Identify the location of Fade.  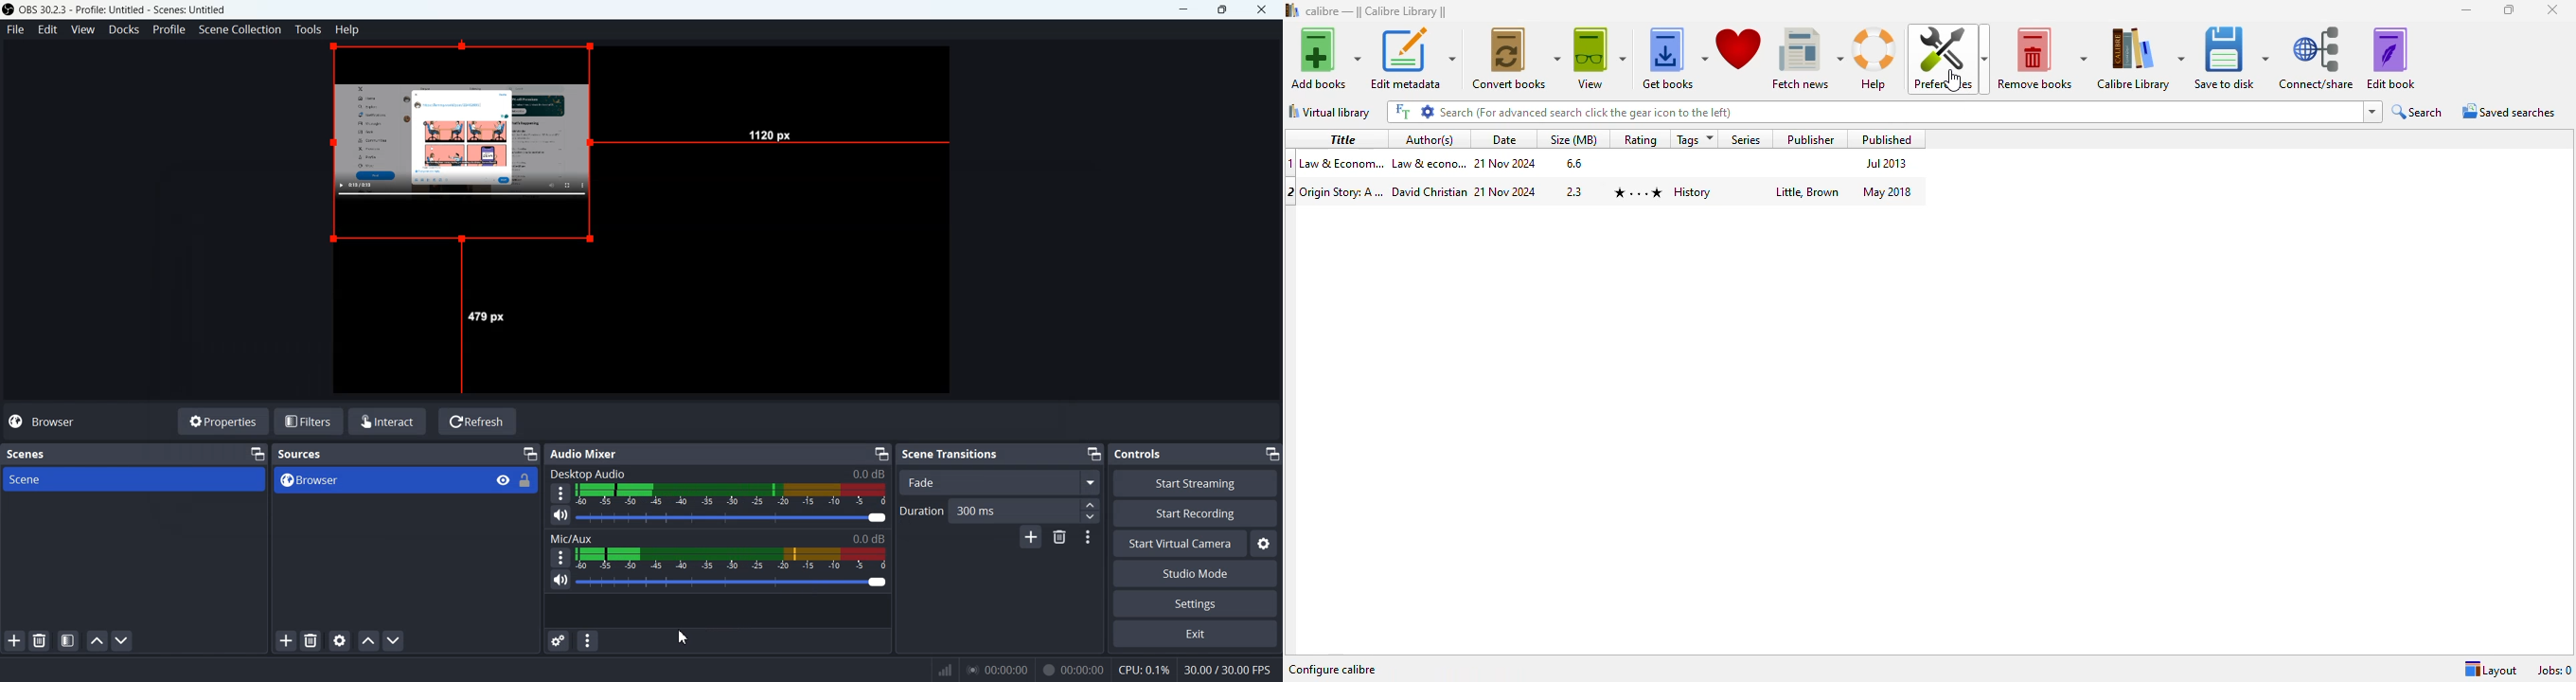
(1002, 482).